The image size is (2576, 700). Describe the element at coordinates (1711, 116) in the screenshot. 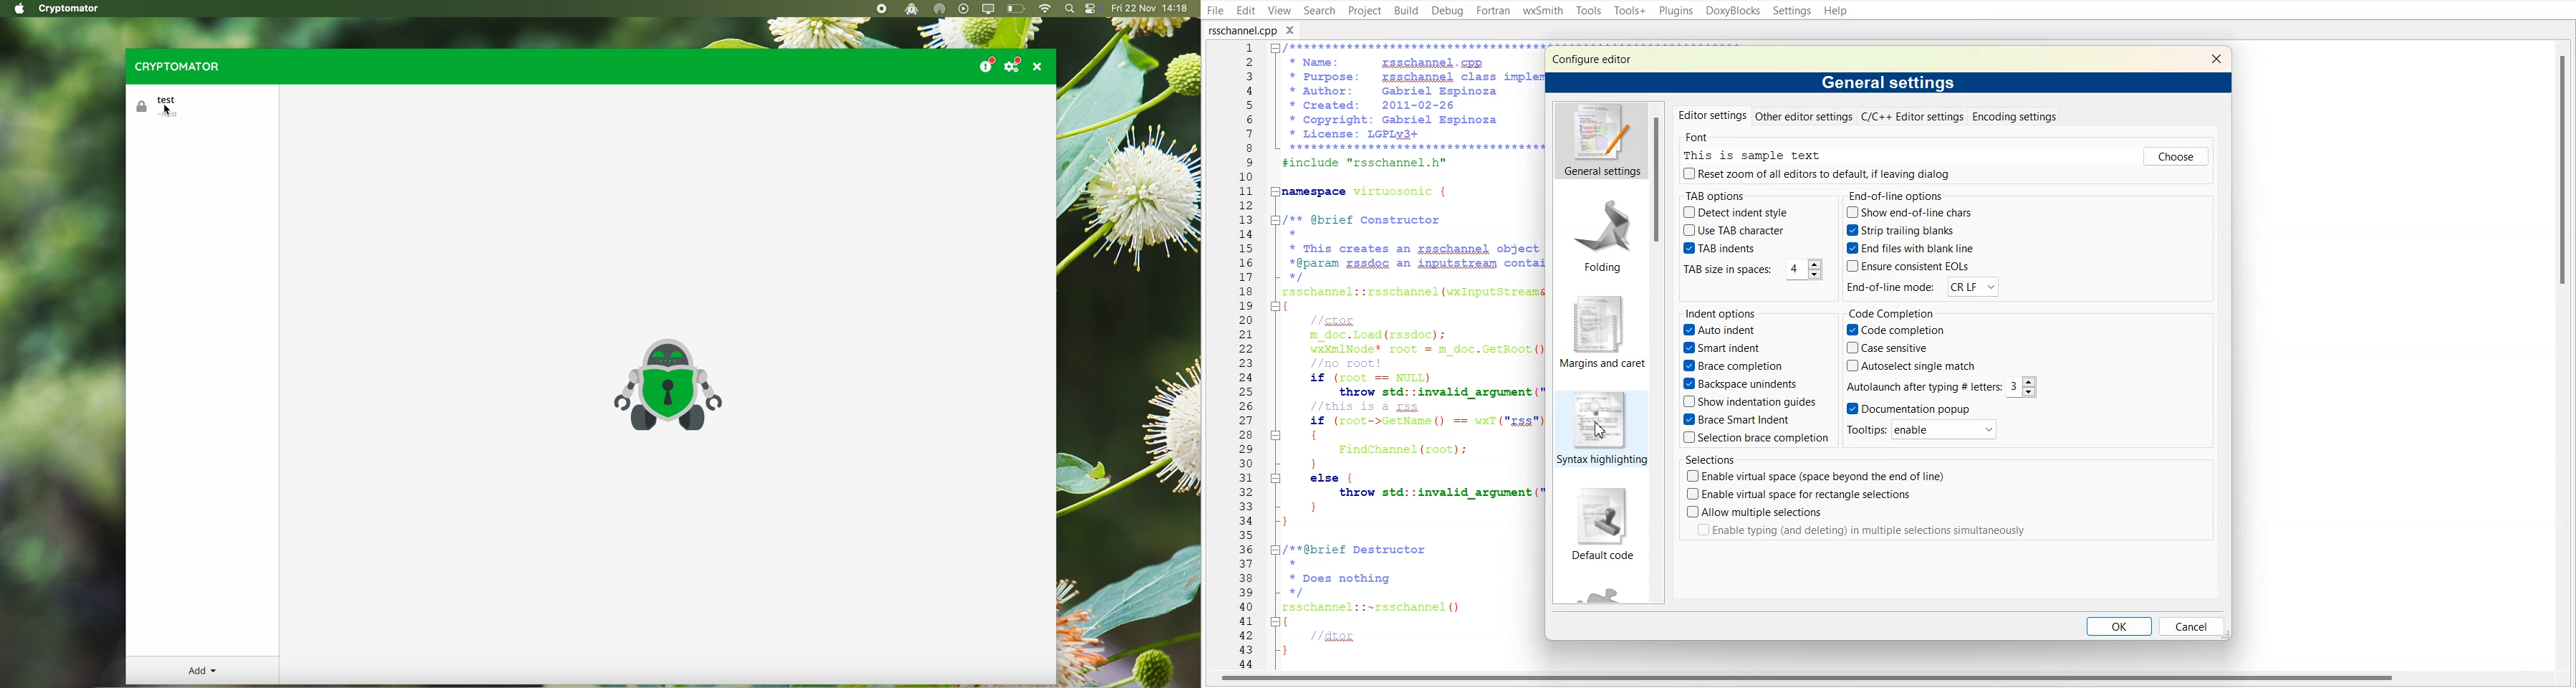

I see `Editor settings` at that location.